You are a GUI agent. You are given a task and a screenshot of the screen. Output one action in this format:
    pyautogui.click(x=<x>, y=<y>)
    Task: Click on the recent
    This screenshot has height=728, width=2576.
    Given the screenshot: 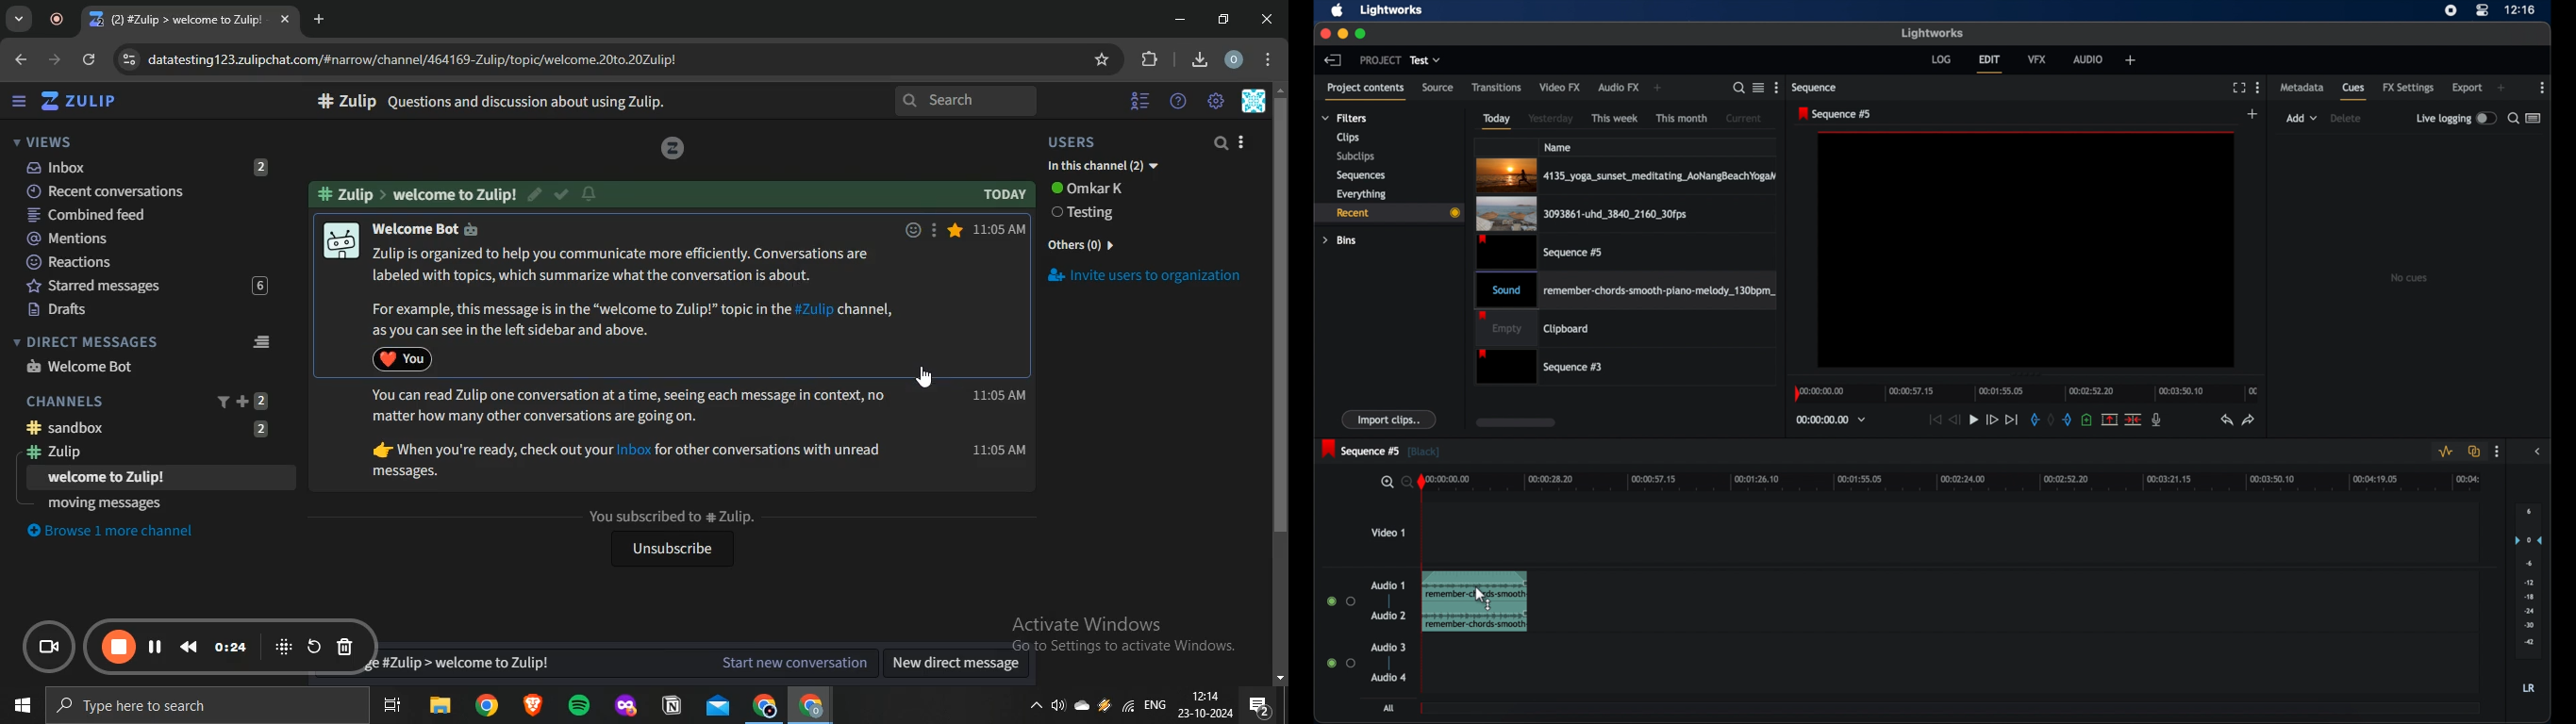 What is the action you would take?
    pyautogui.click(x=1390, y=213)
    